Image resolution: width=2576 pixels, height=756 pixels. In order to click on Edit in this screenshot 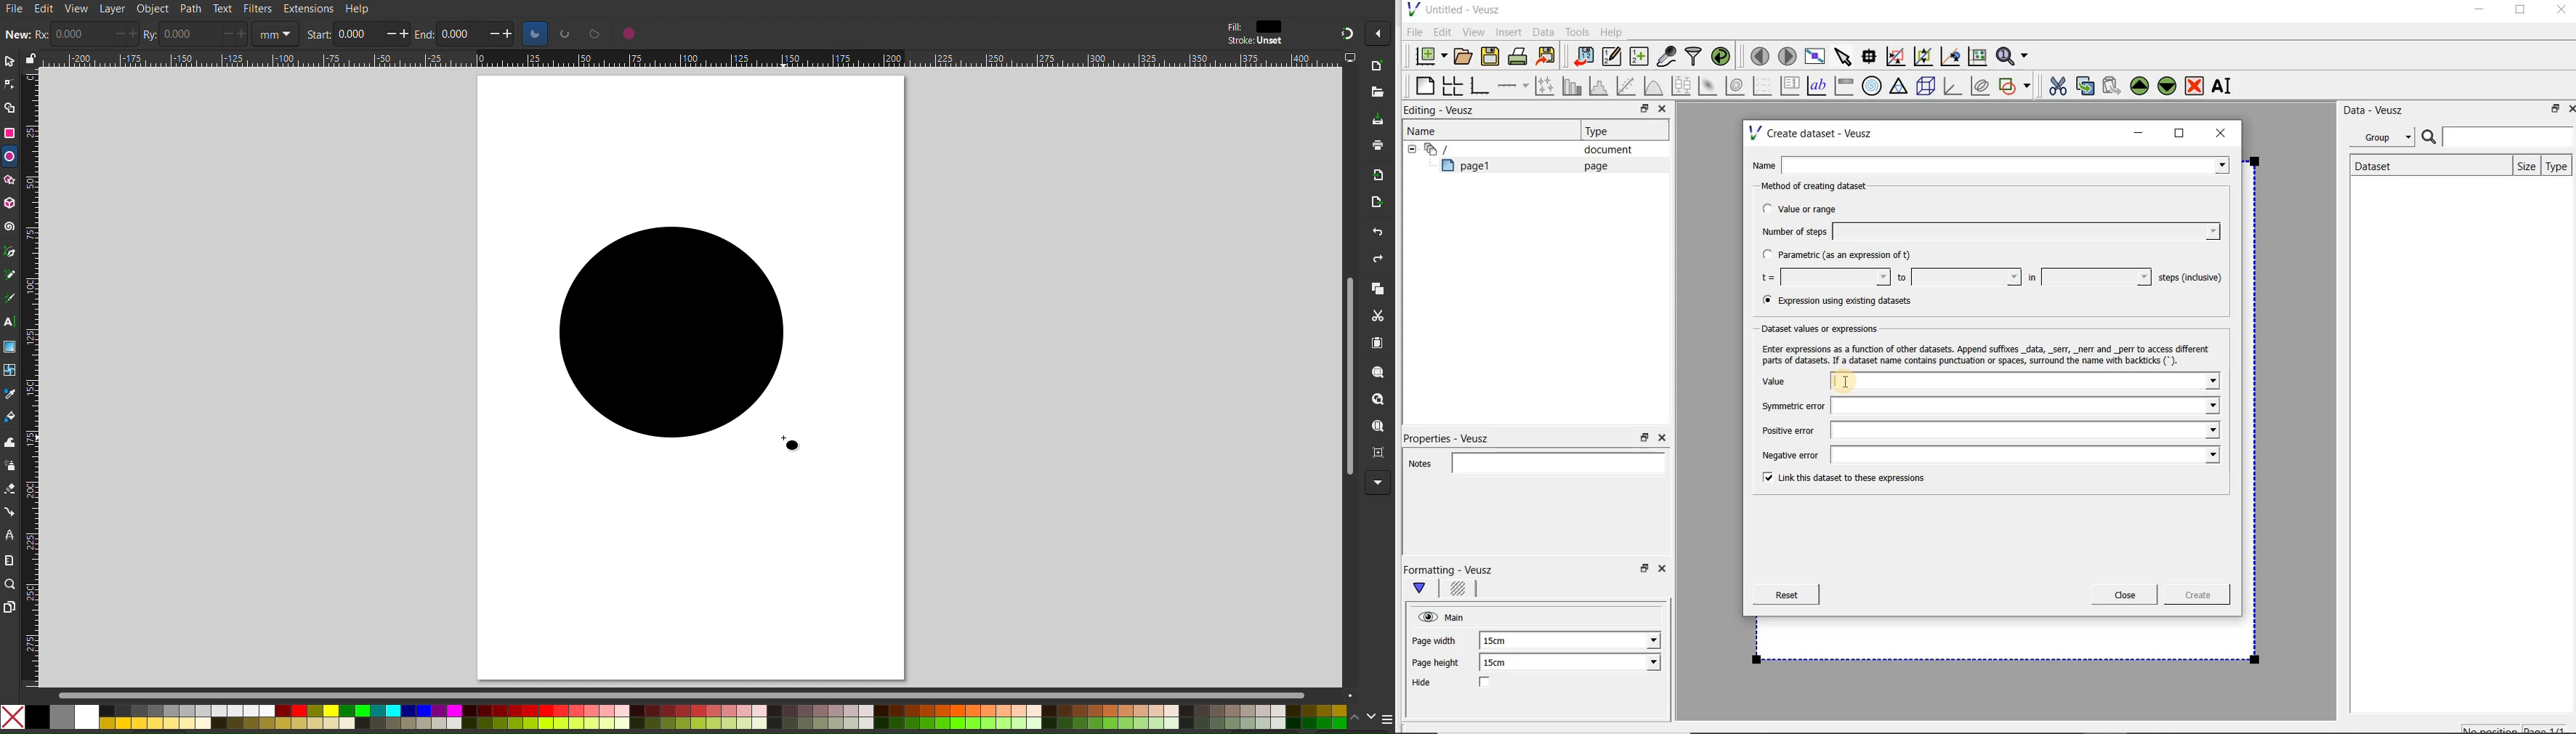, I will do `click(44, 9)`.